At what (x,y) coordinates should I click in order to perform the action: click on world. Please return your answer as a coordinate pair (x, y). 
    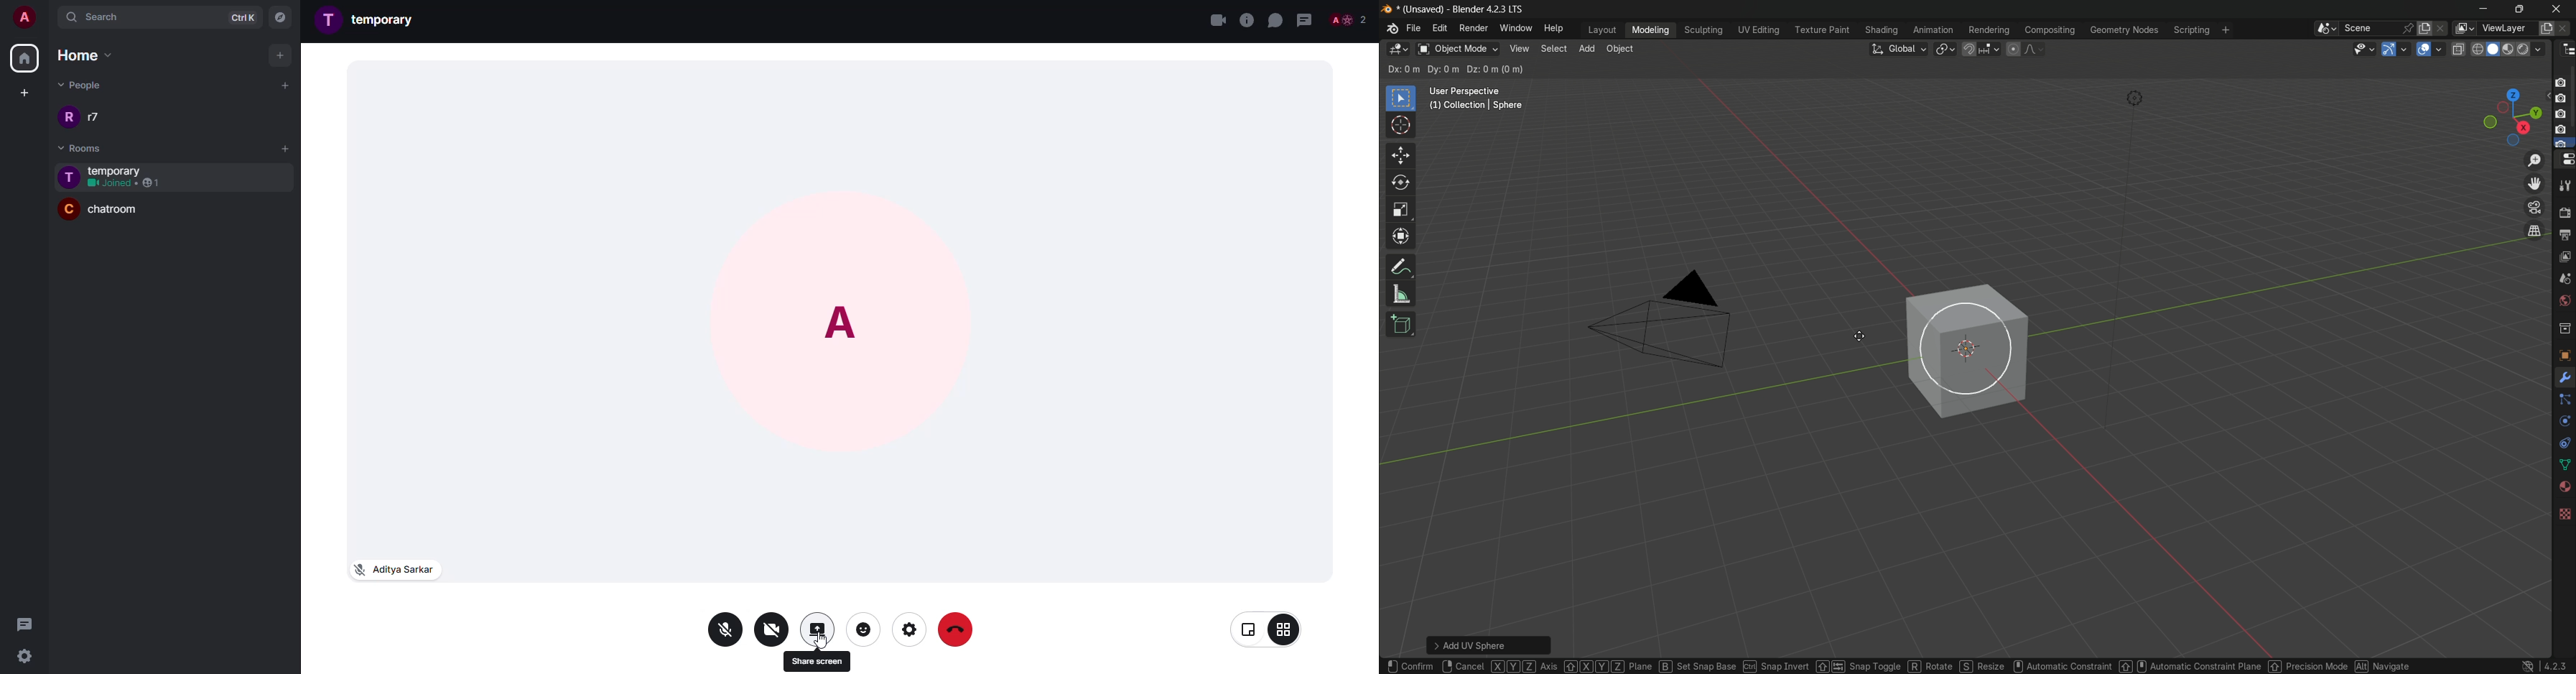
    Looking at the image, I should click on (2565, 301).